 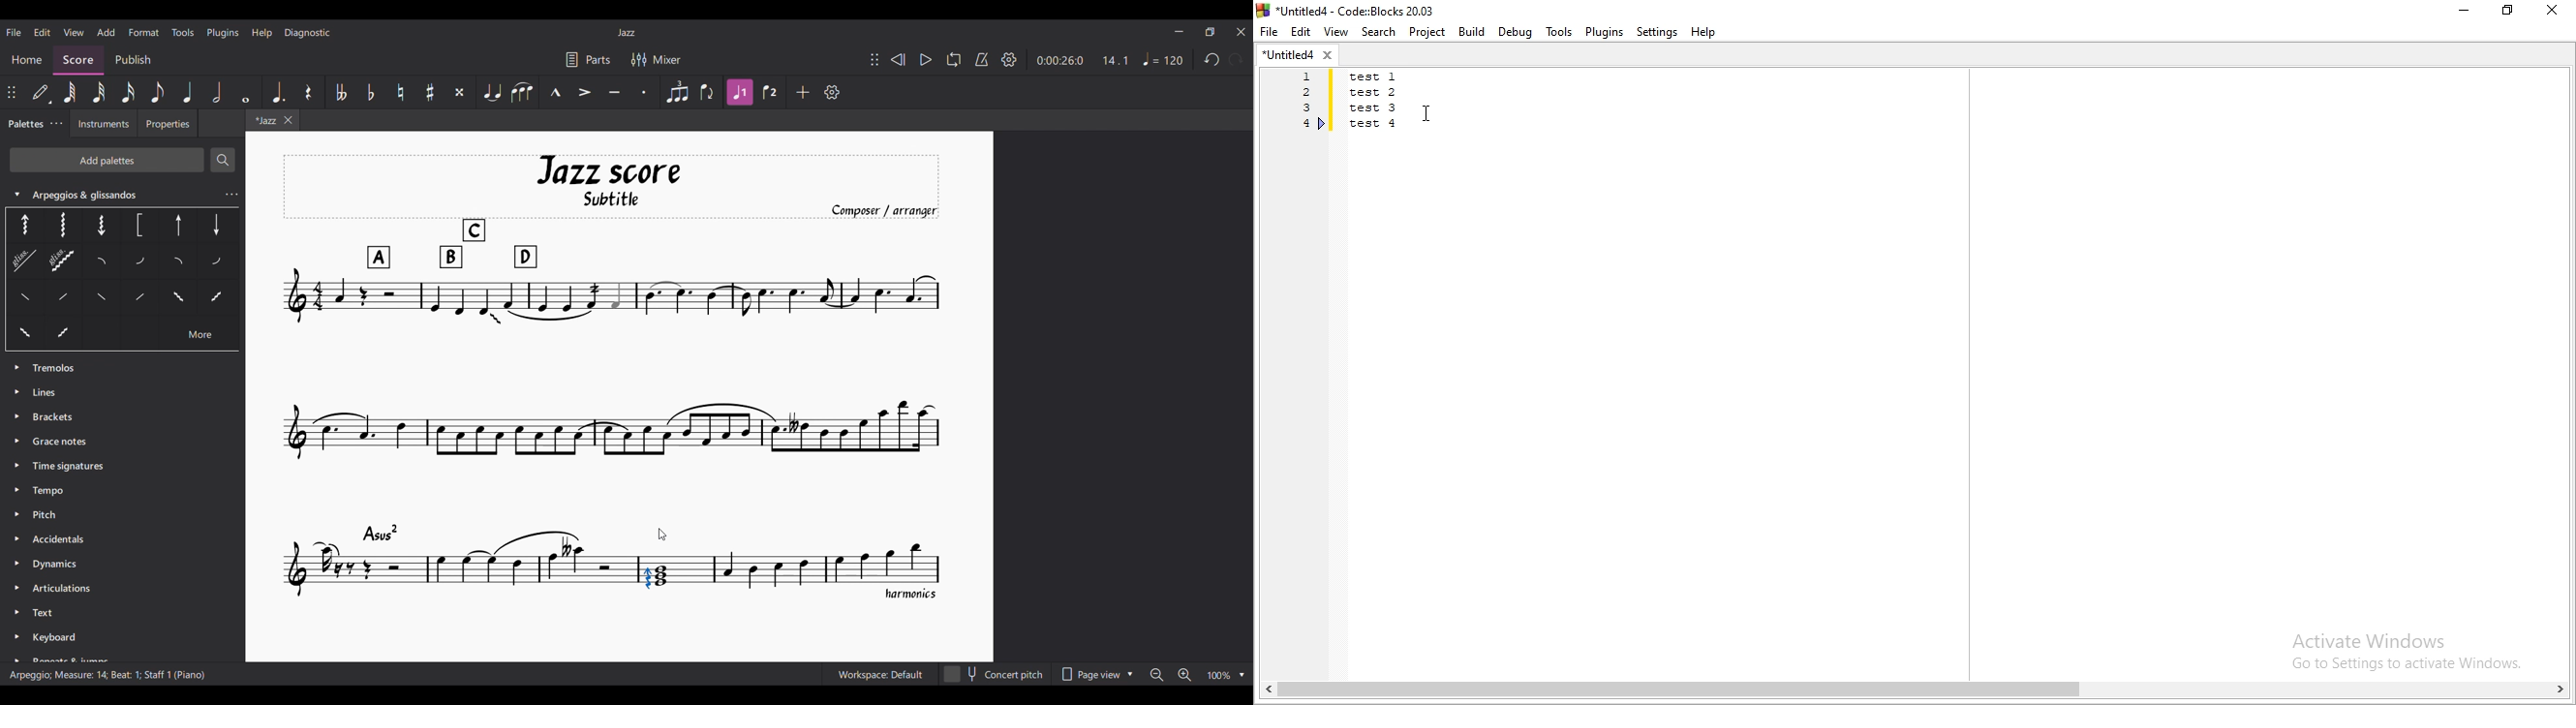 What do you see at coordinates (58, 225) in the screenshot?
I see `` at bounding box center [58, 225].